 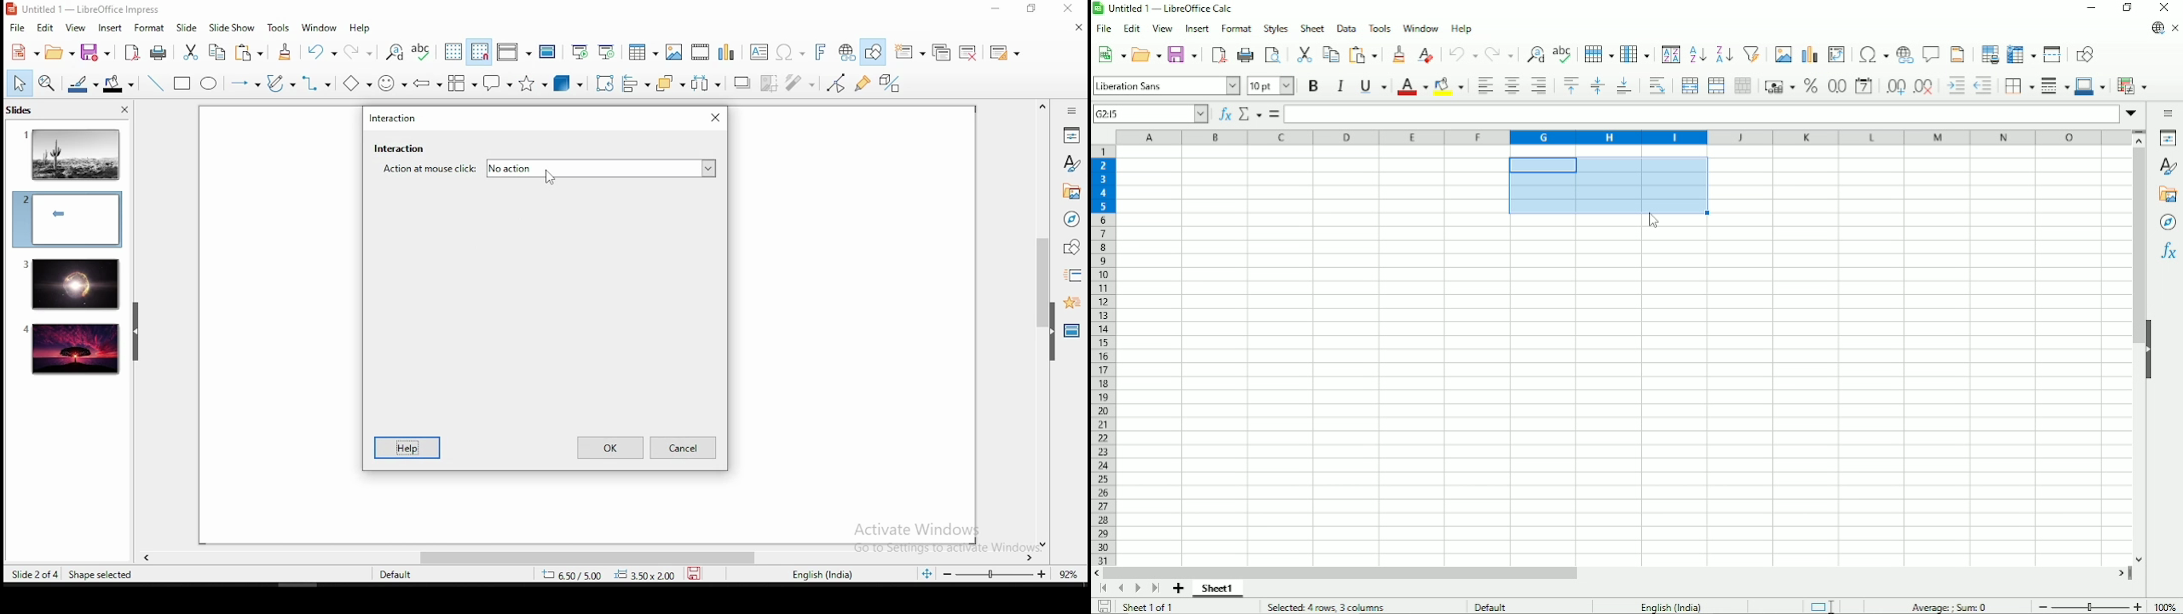 What do you see at coordinates (1954, 87) in the screenshot?
I see `Increase indent` at bounding box center [1954, 87].